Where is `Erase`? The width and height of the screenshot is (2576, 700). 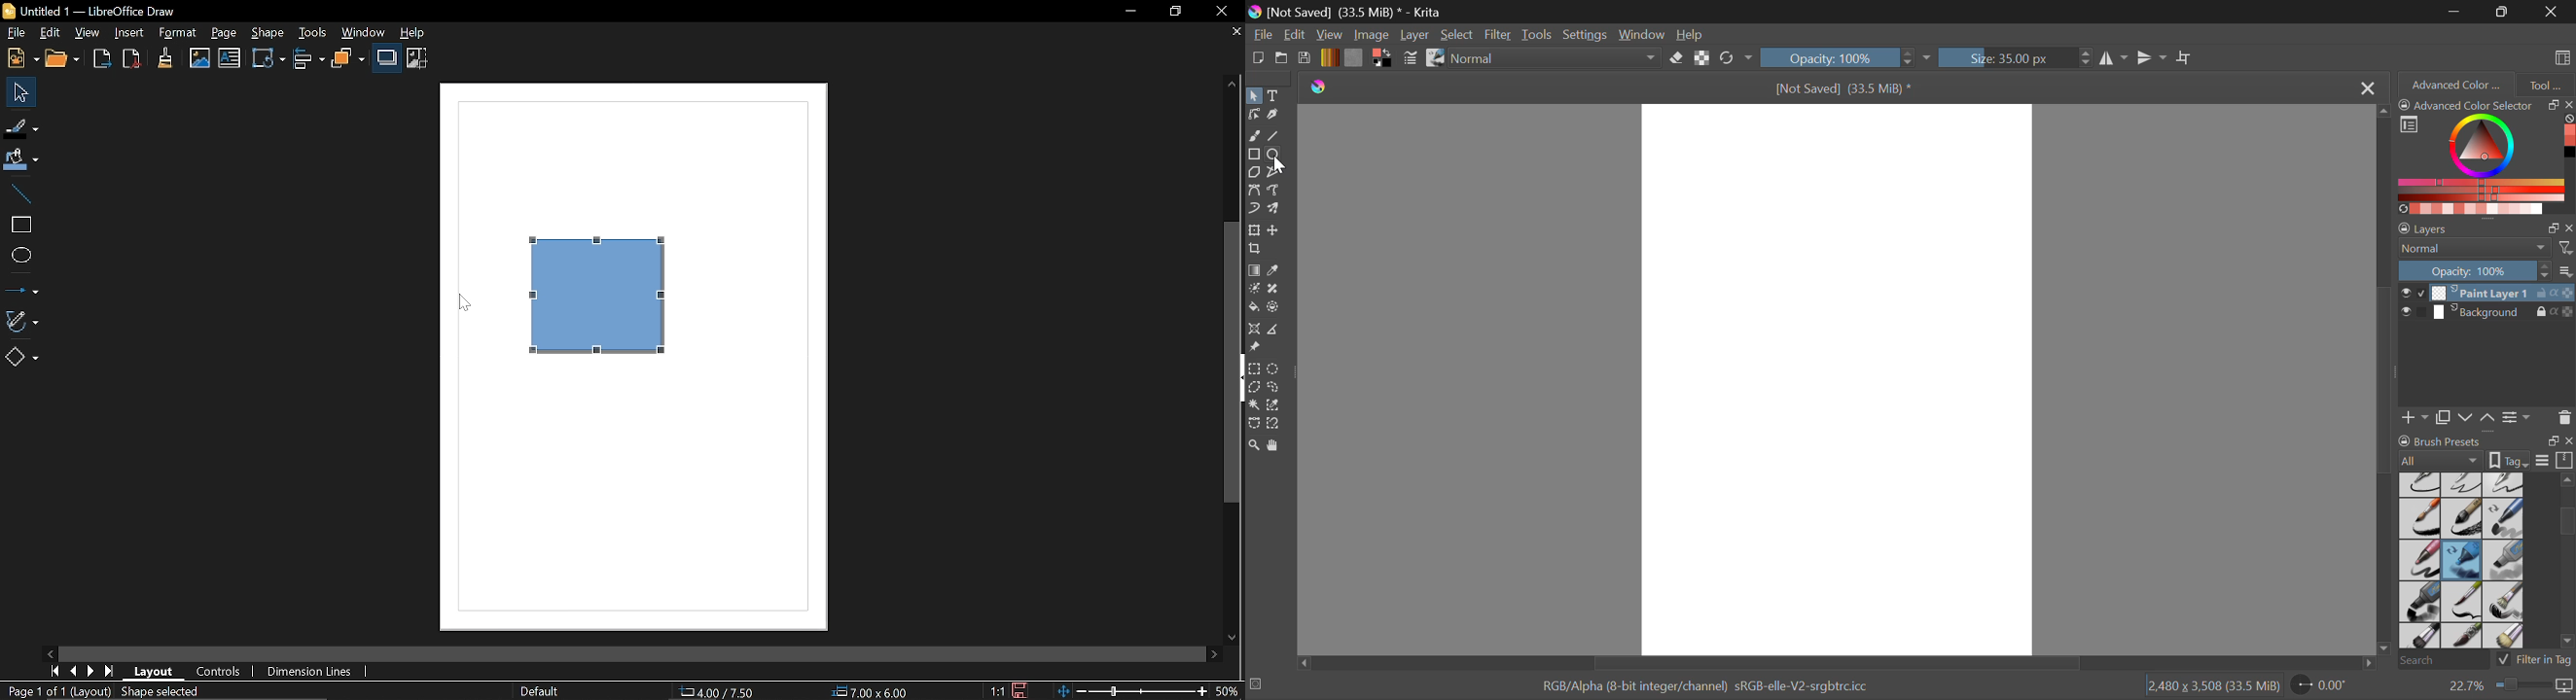
Erase is located at coordinates (1679, 60).